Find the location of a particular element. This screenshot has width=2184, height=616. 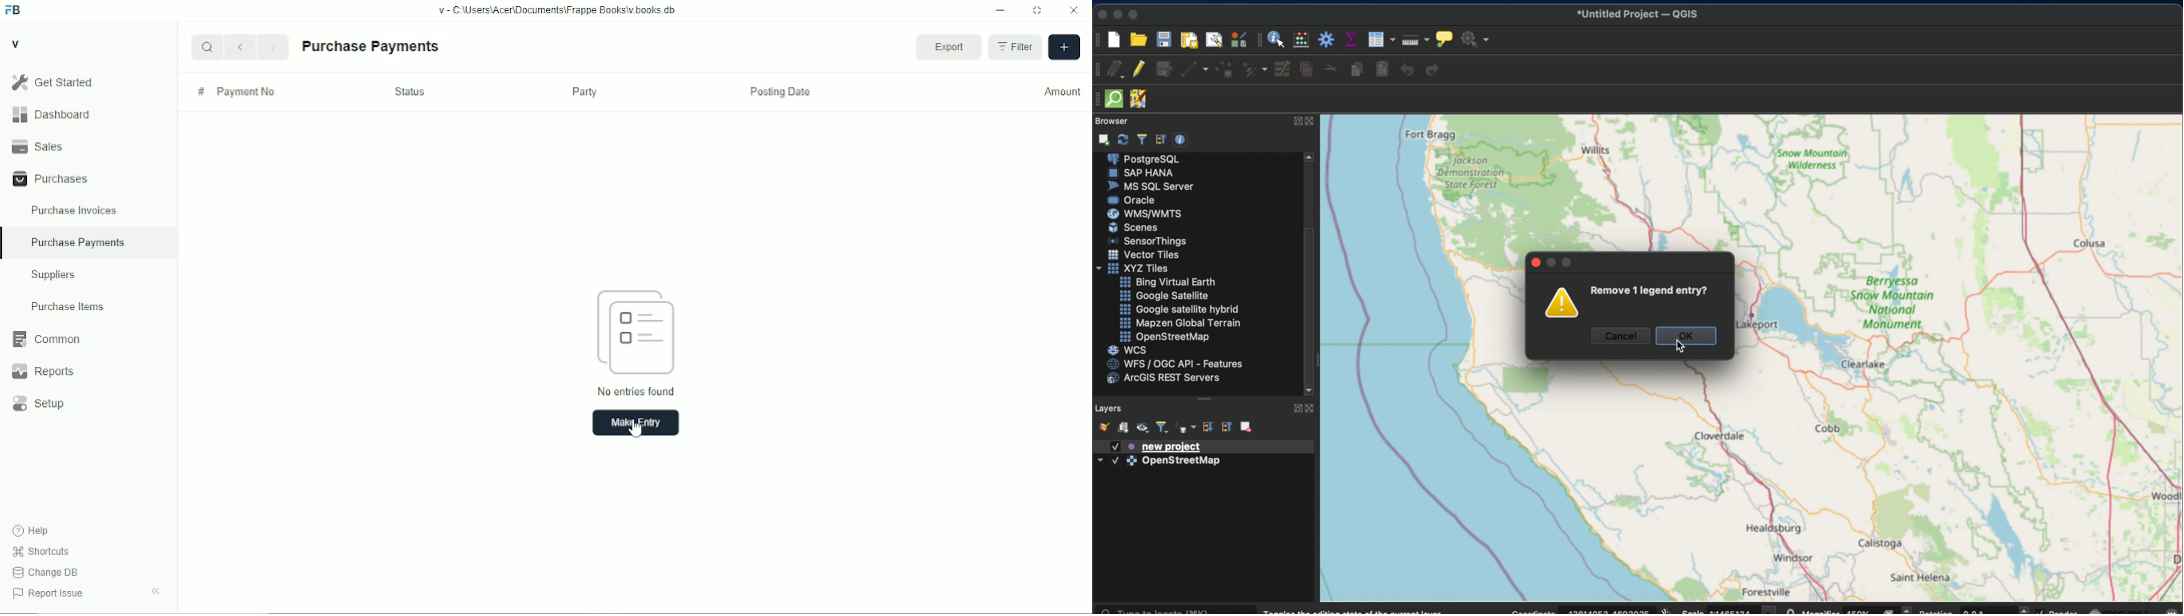

Purchase Payments is located at coordinates (89, 244).